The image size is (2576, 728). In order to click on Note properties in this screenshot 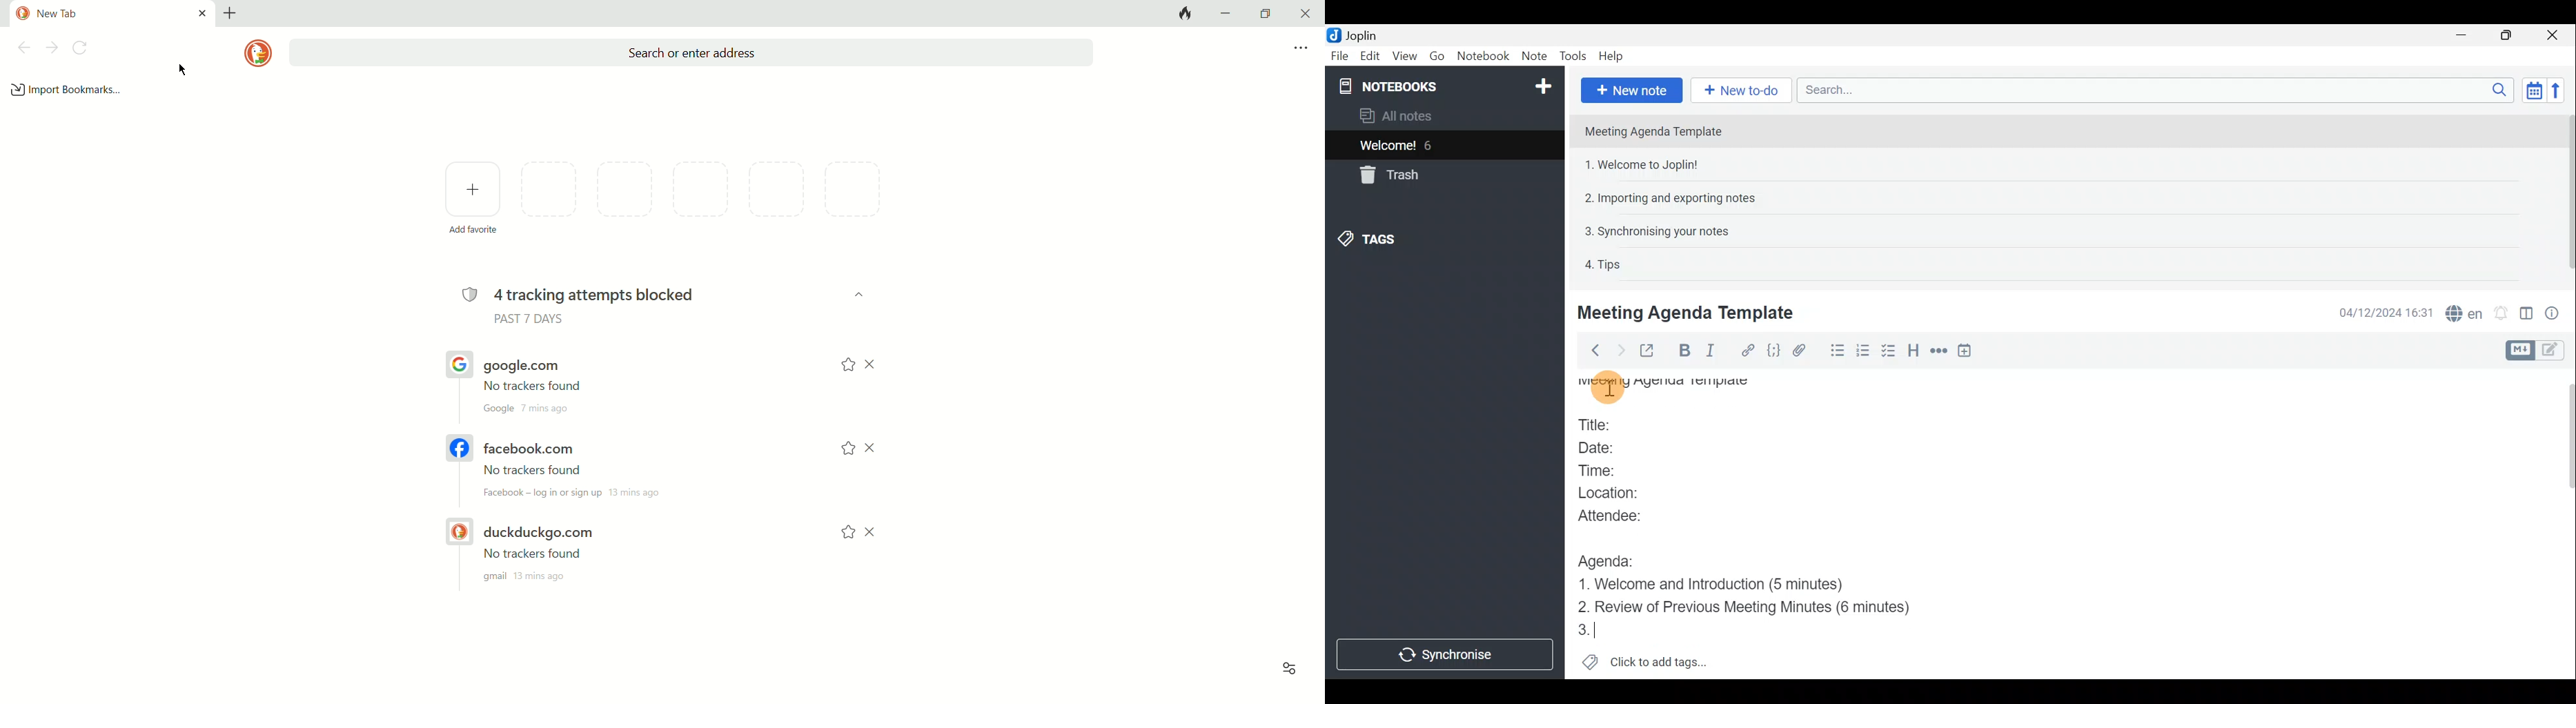, I will do `click(2557, 312)`.